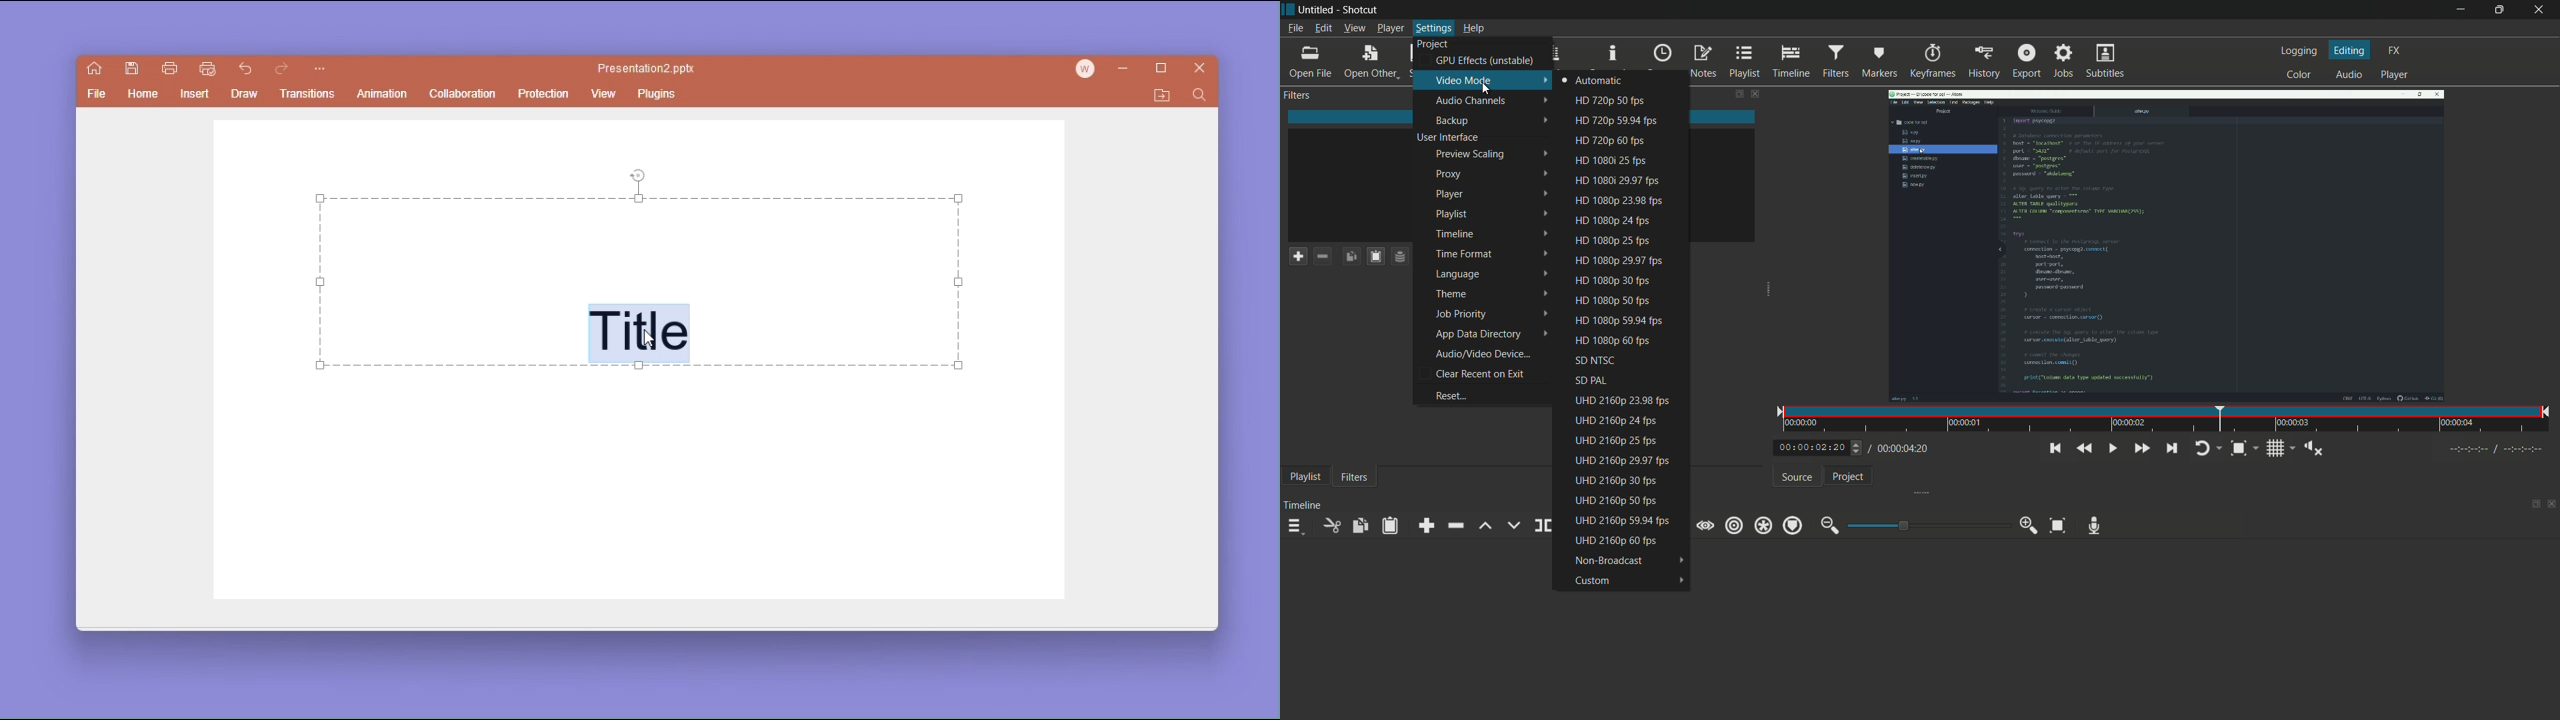  I want to click on change layout, so click(1736, 95).